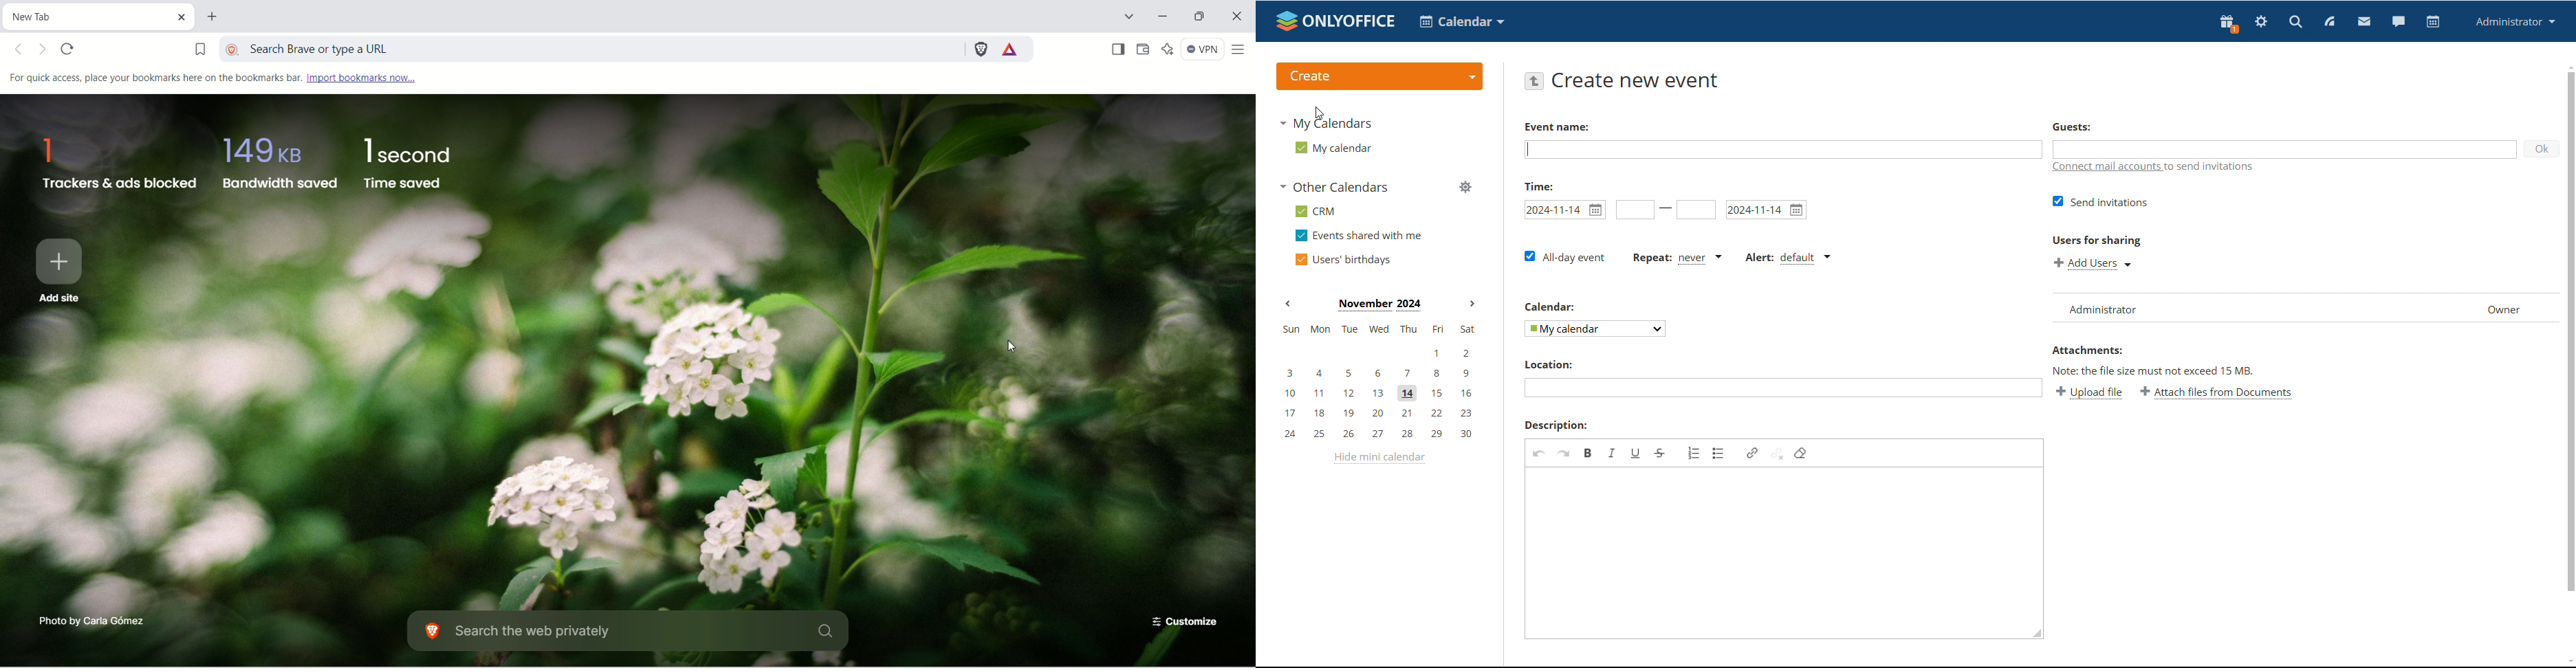  Describe the element at coordinates (2095, 263) in the screenshot. I see `add users` at that location.